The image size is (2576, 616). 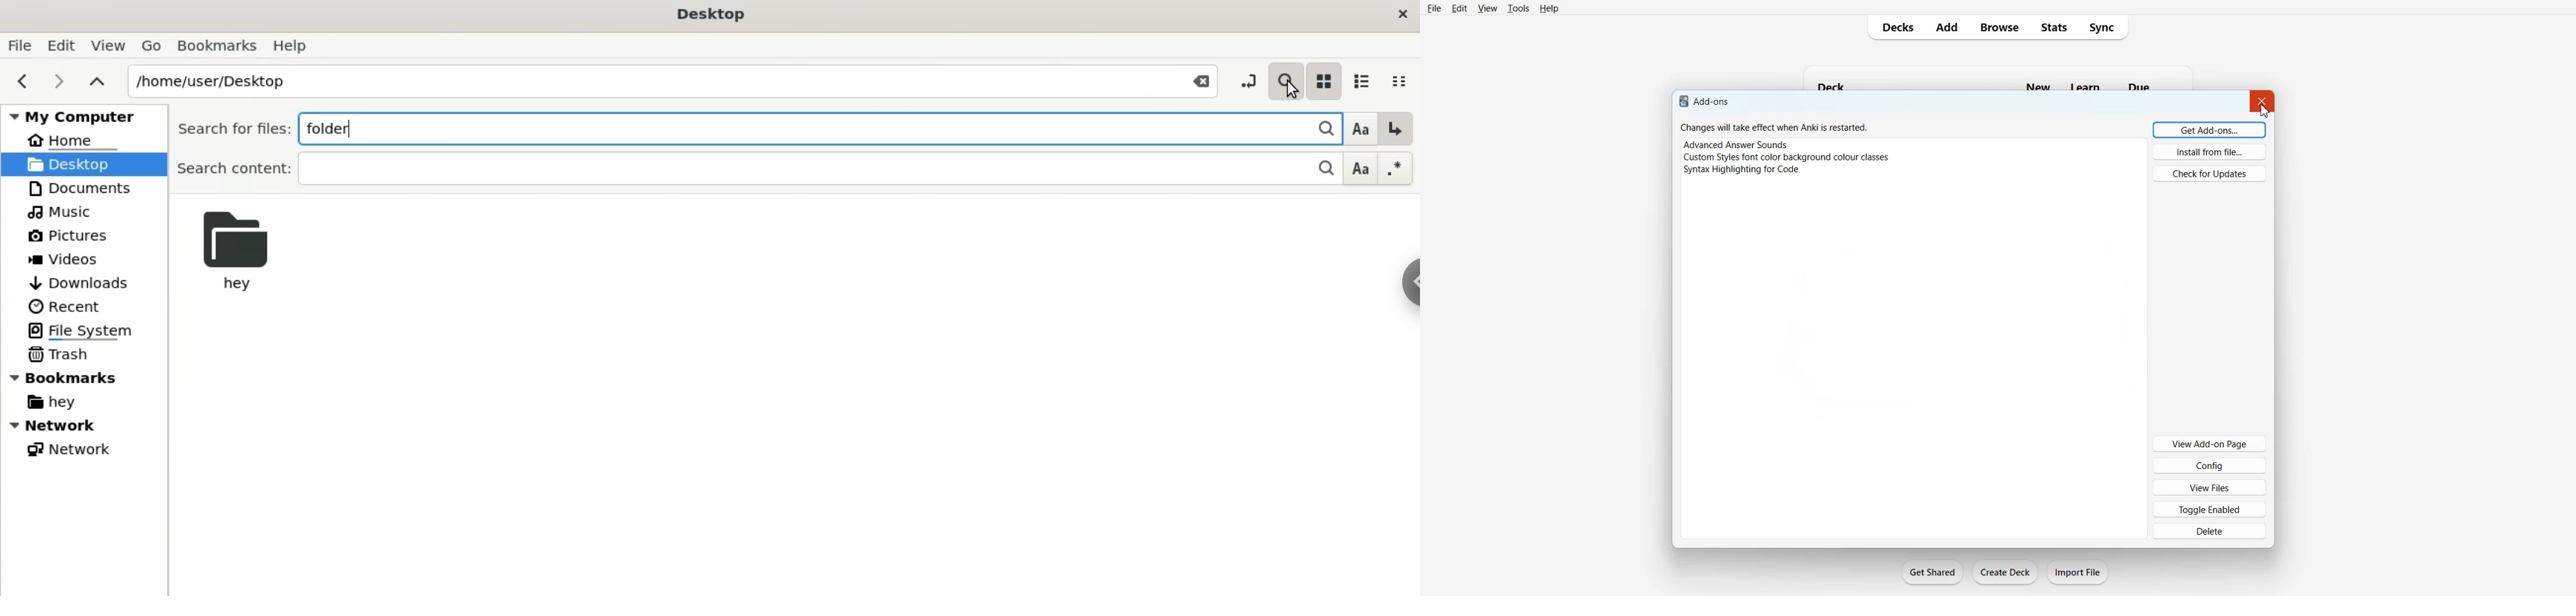 I want to click on Stats, so click(x=2054, y=28).